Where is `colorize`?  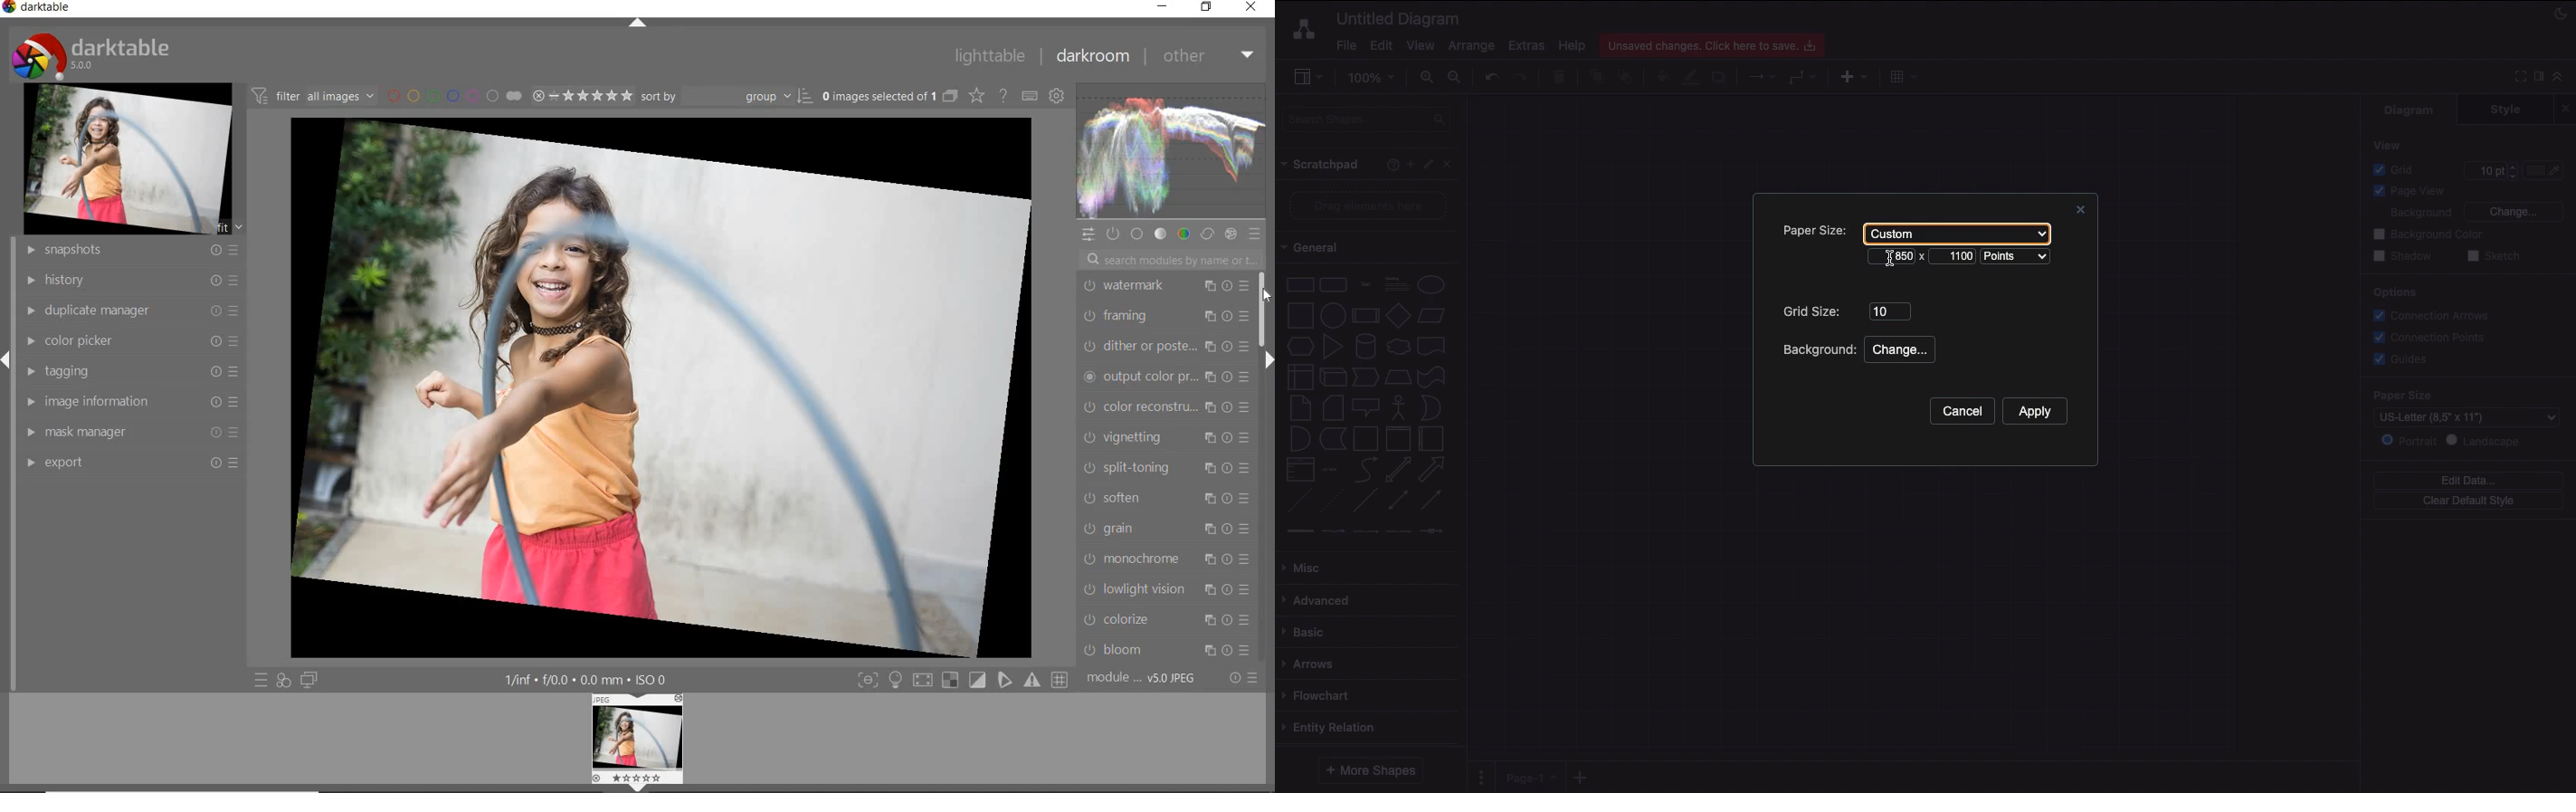 colorize is located at coordinates (1165, 619).